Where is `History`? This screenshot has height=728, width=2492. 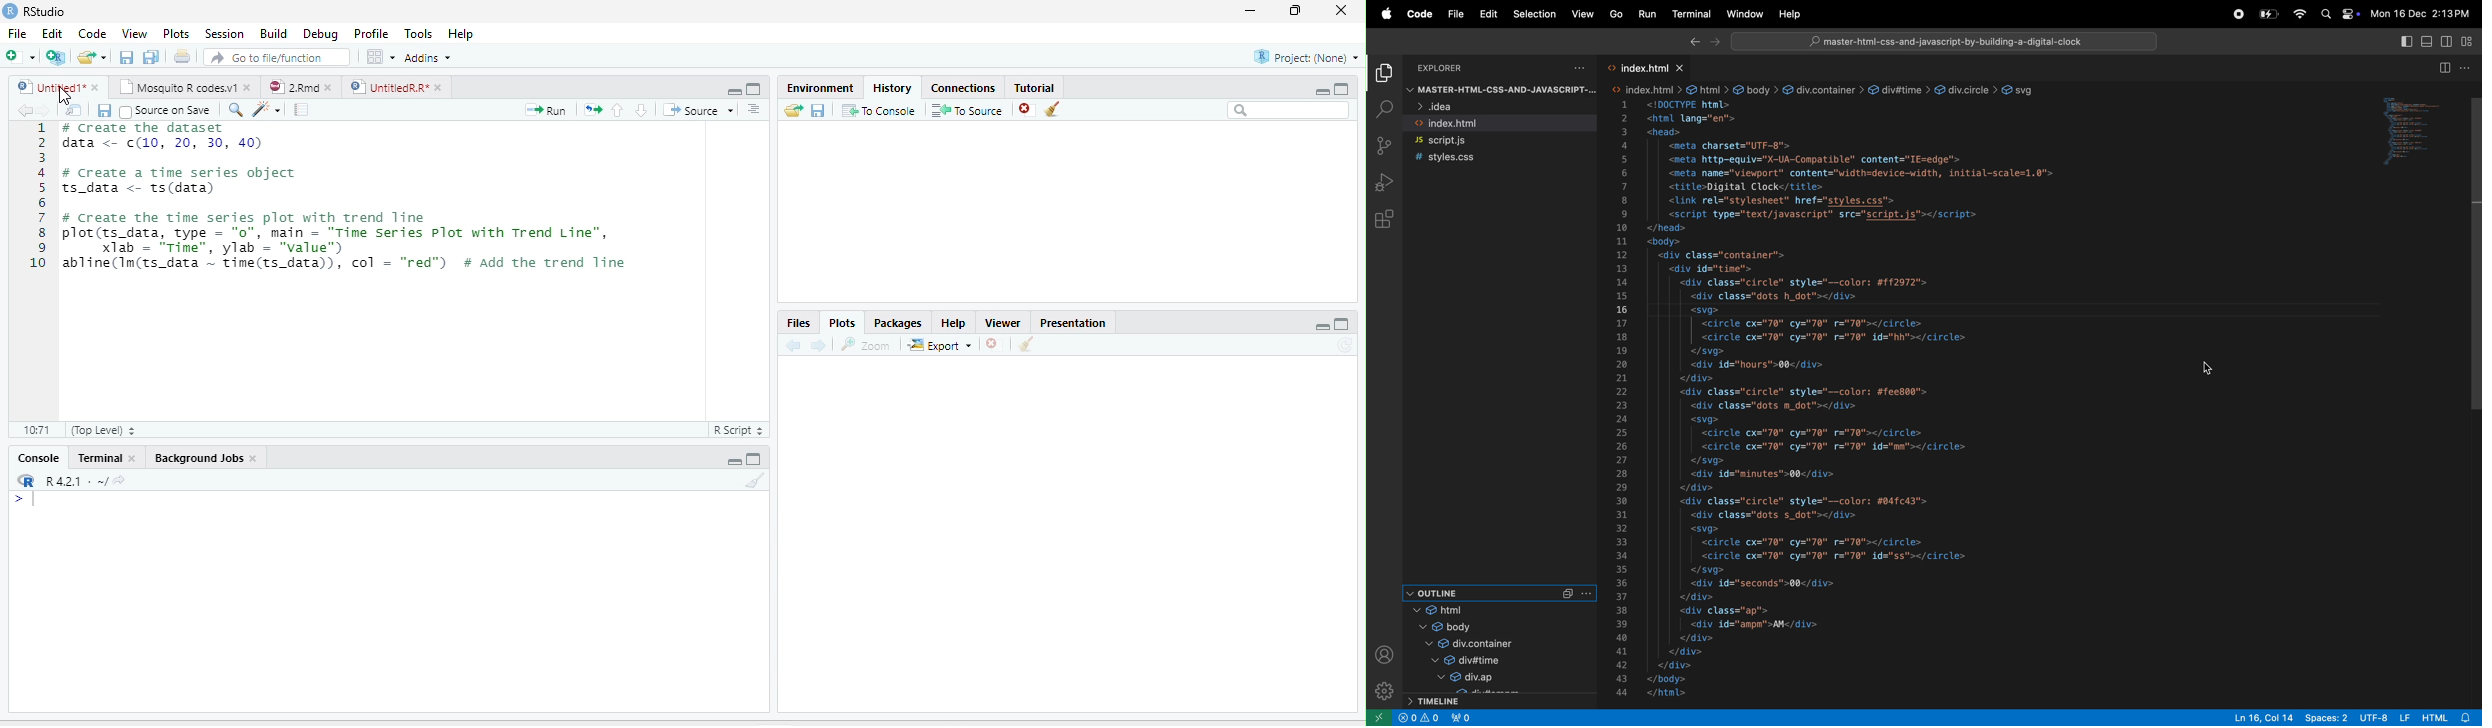 History is located at coordinates (893, 87).